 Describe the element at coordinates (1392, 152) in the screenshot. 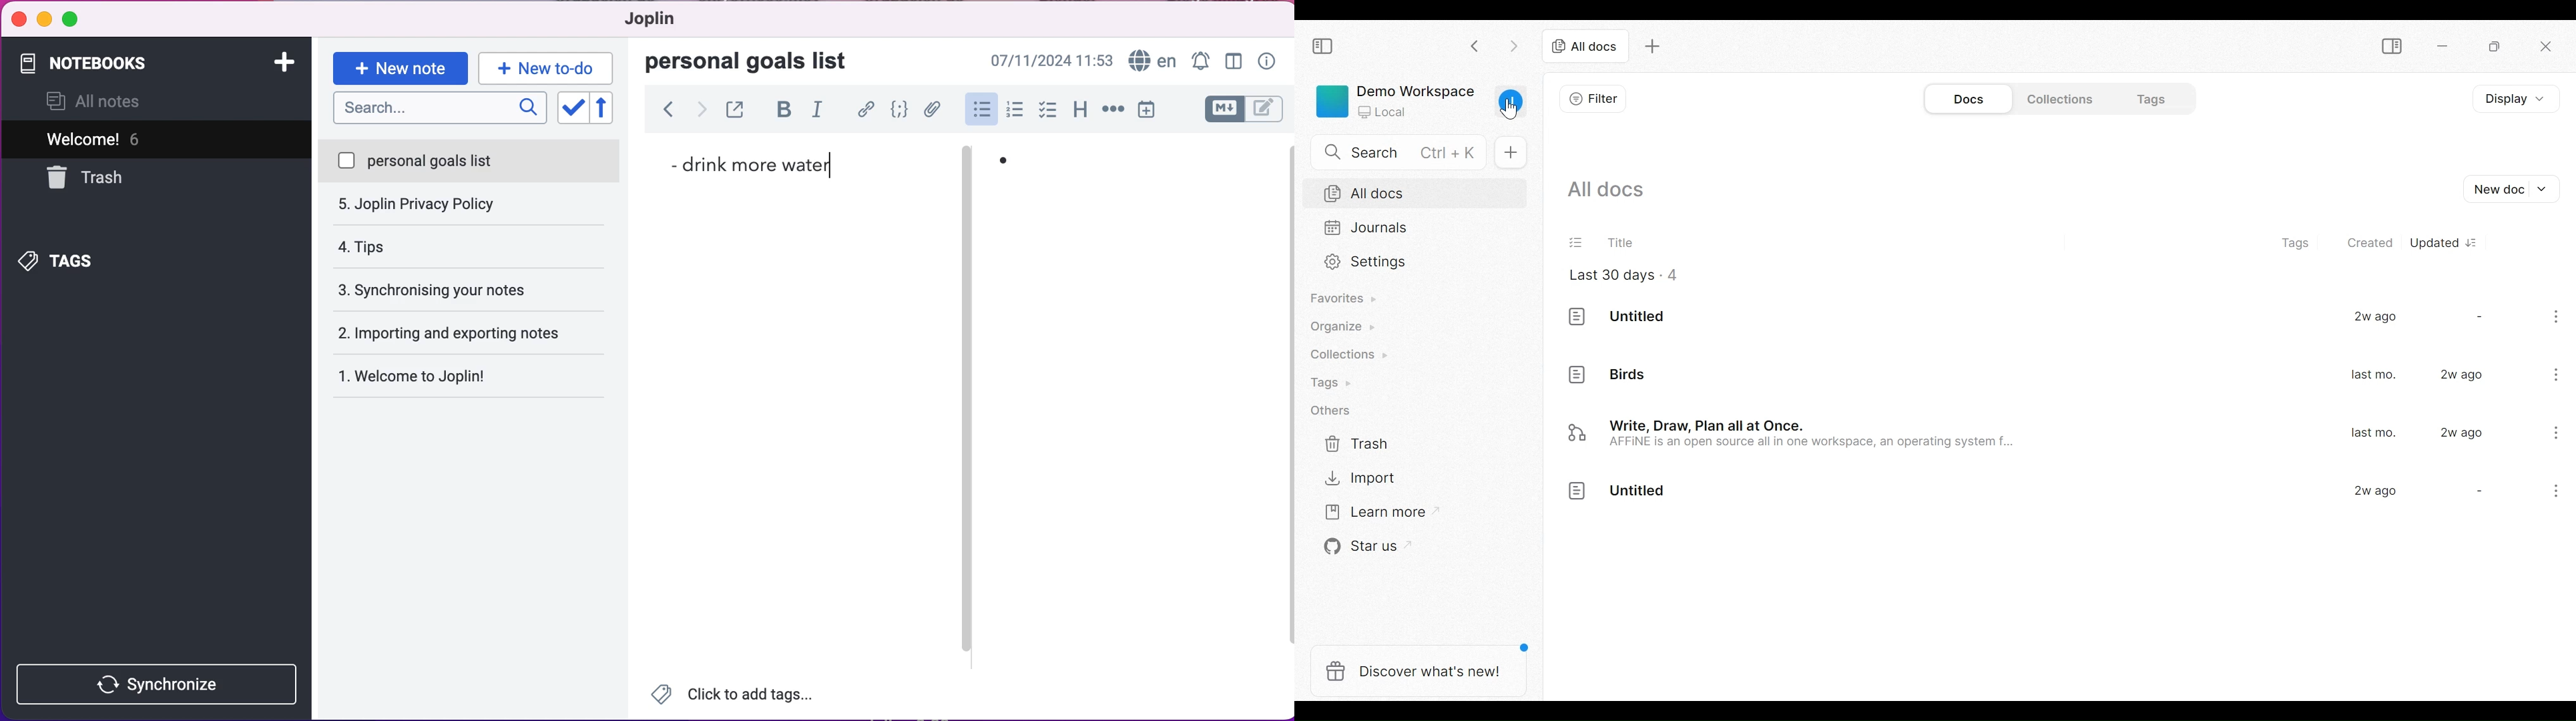

I see `Search` at that location.